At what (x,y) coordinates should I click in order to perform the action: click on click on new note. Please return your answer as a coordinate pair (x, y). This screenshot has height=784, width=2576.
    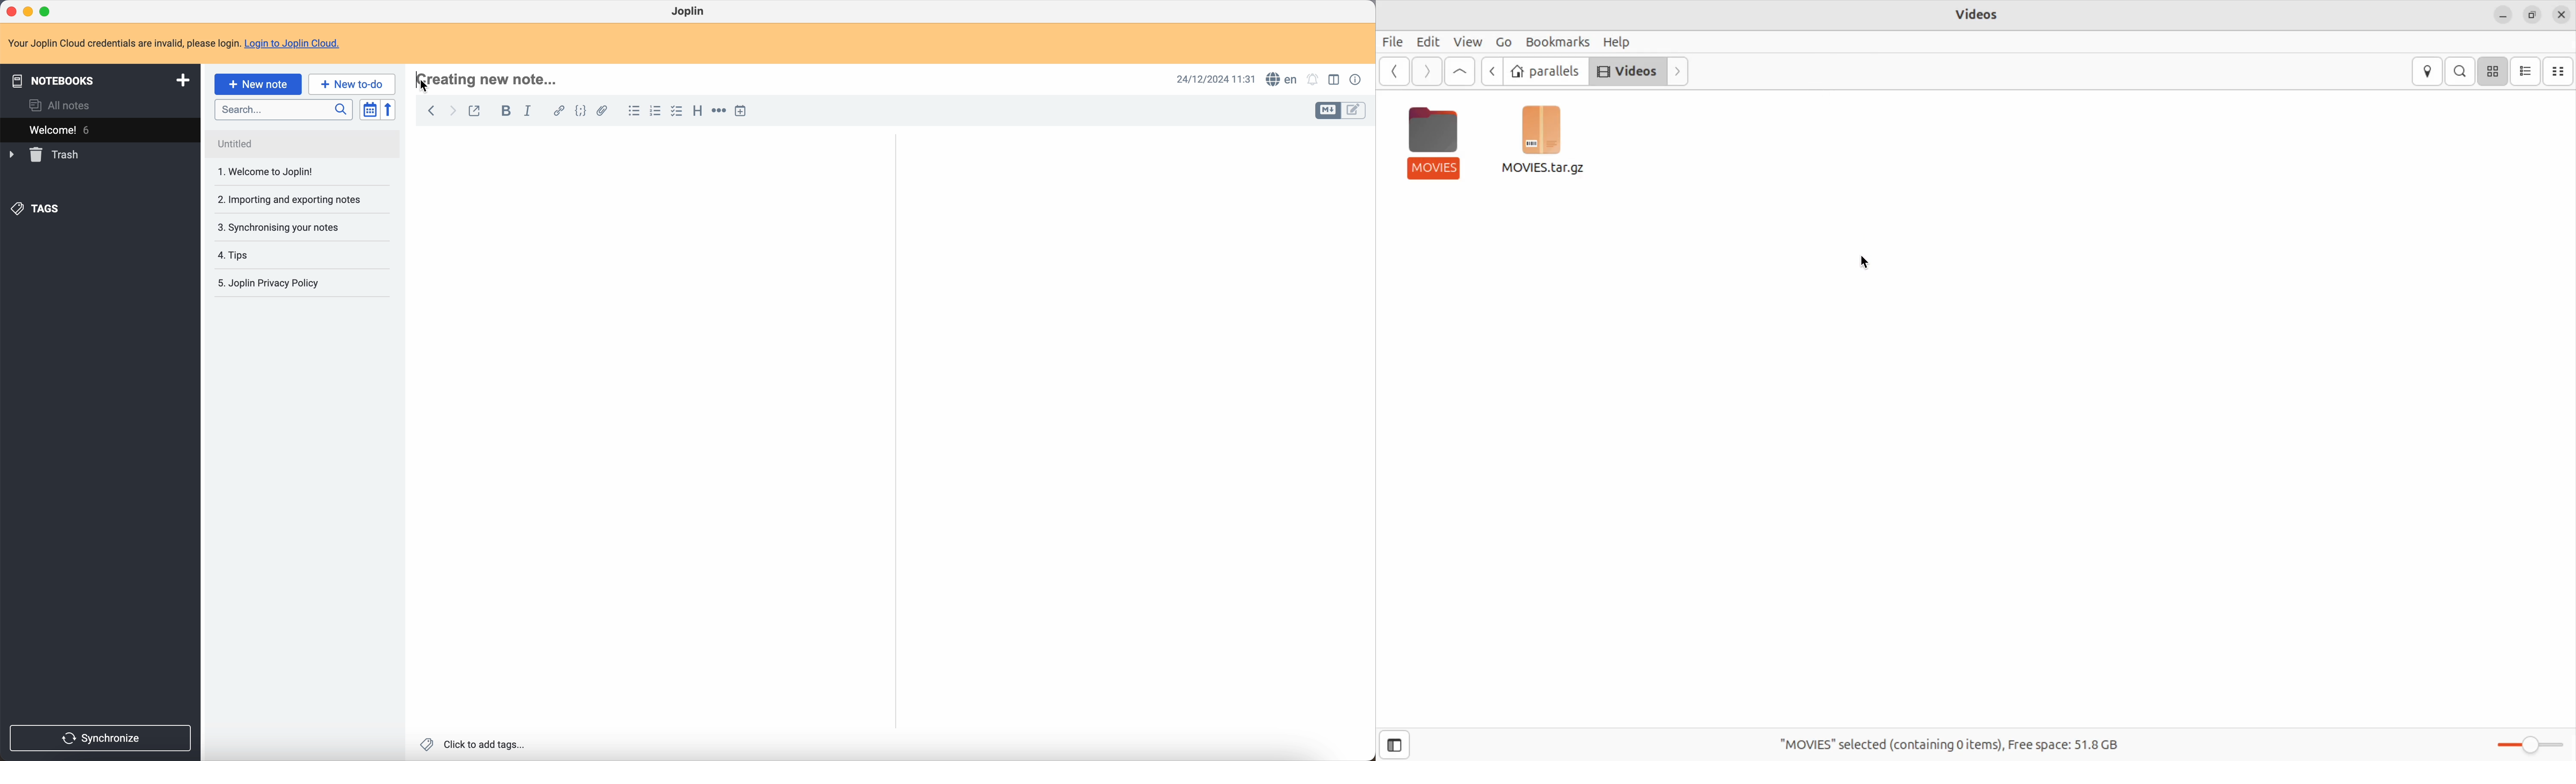
    Looking at the image, I should click on (259, 84).